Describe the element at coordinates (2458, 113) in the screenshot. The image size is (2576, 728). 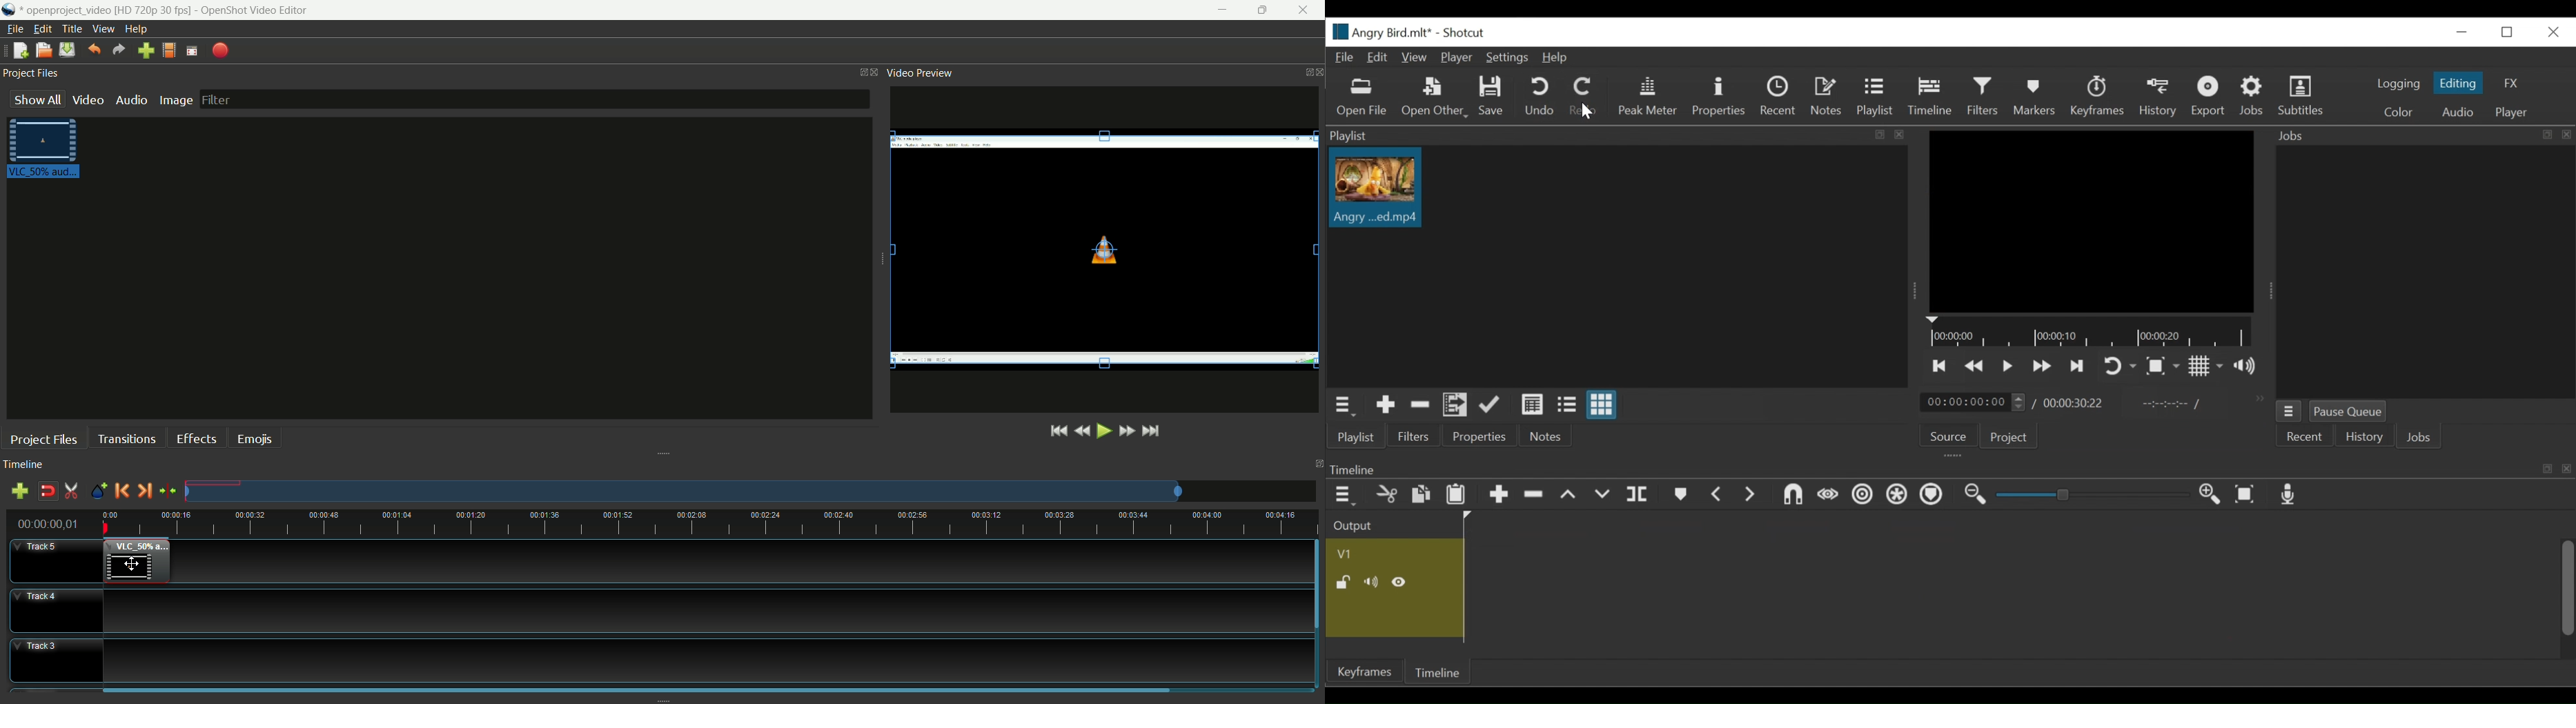
I see `Audio` at that location.